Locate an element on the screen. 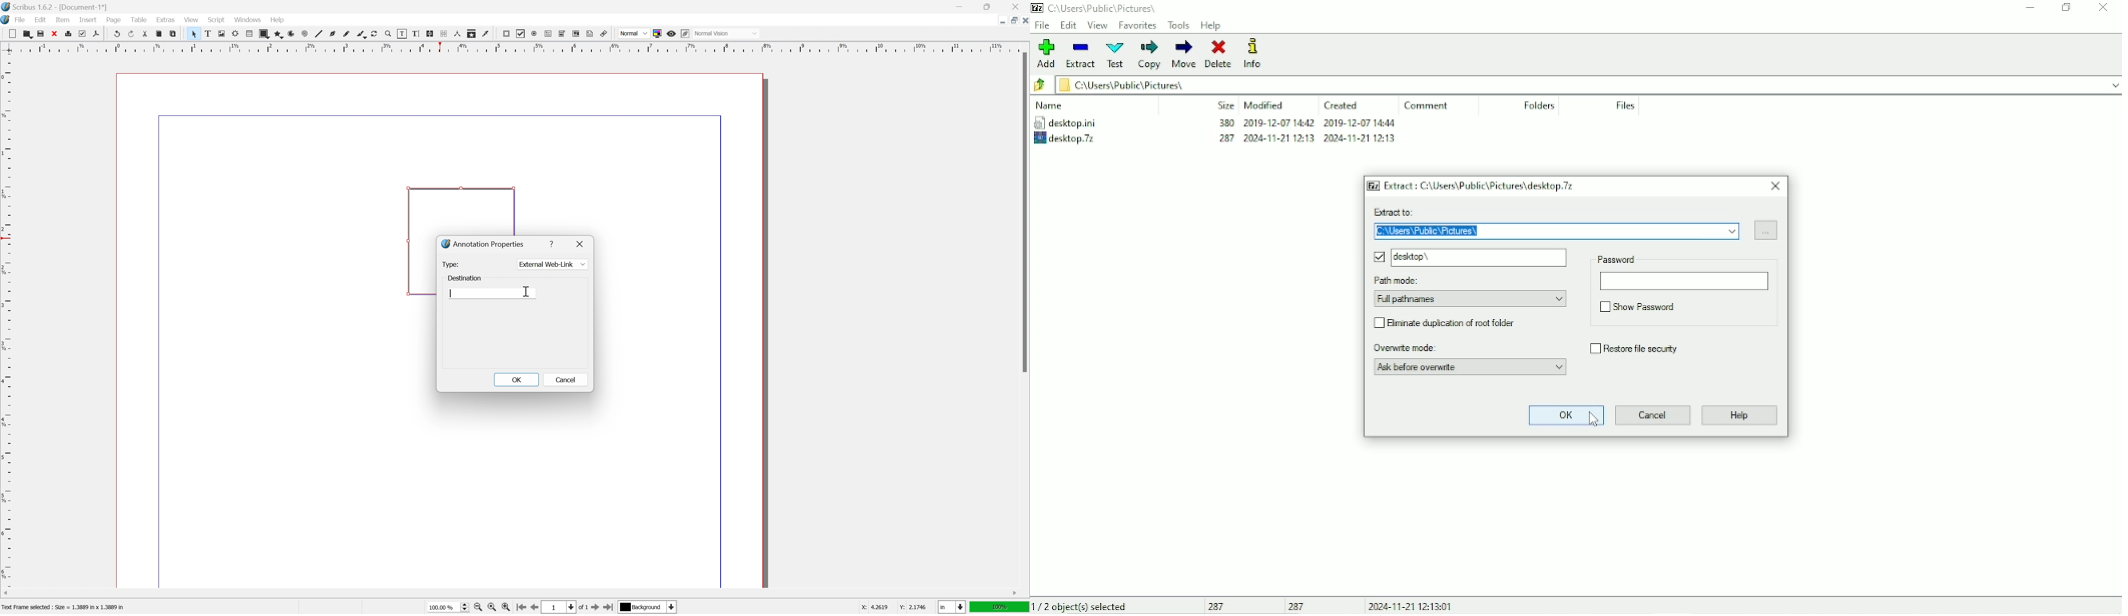  Delete is located at coordinates (1218, 53).